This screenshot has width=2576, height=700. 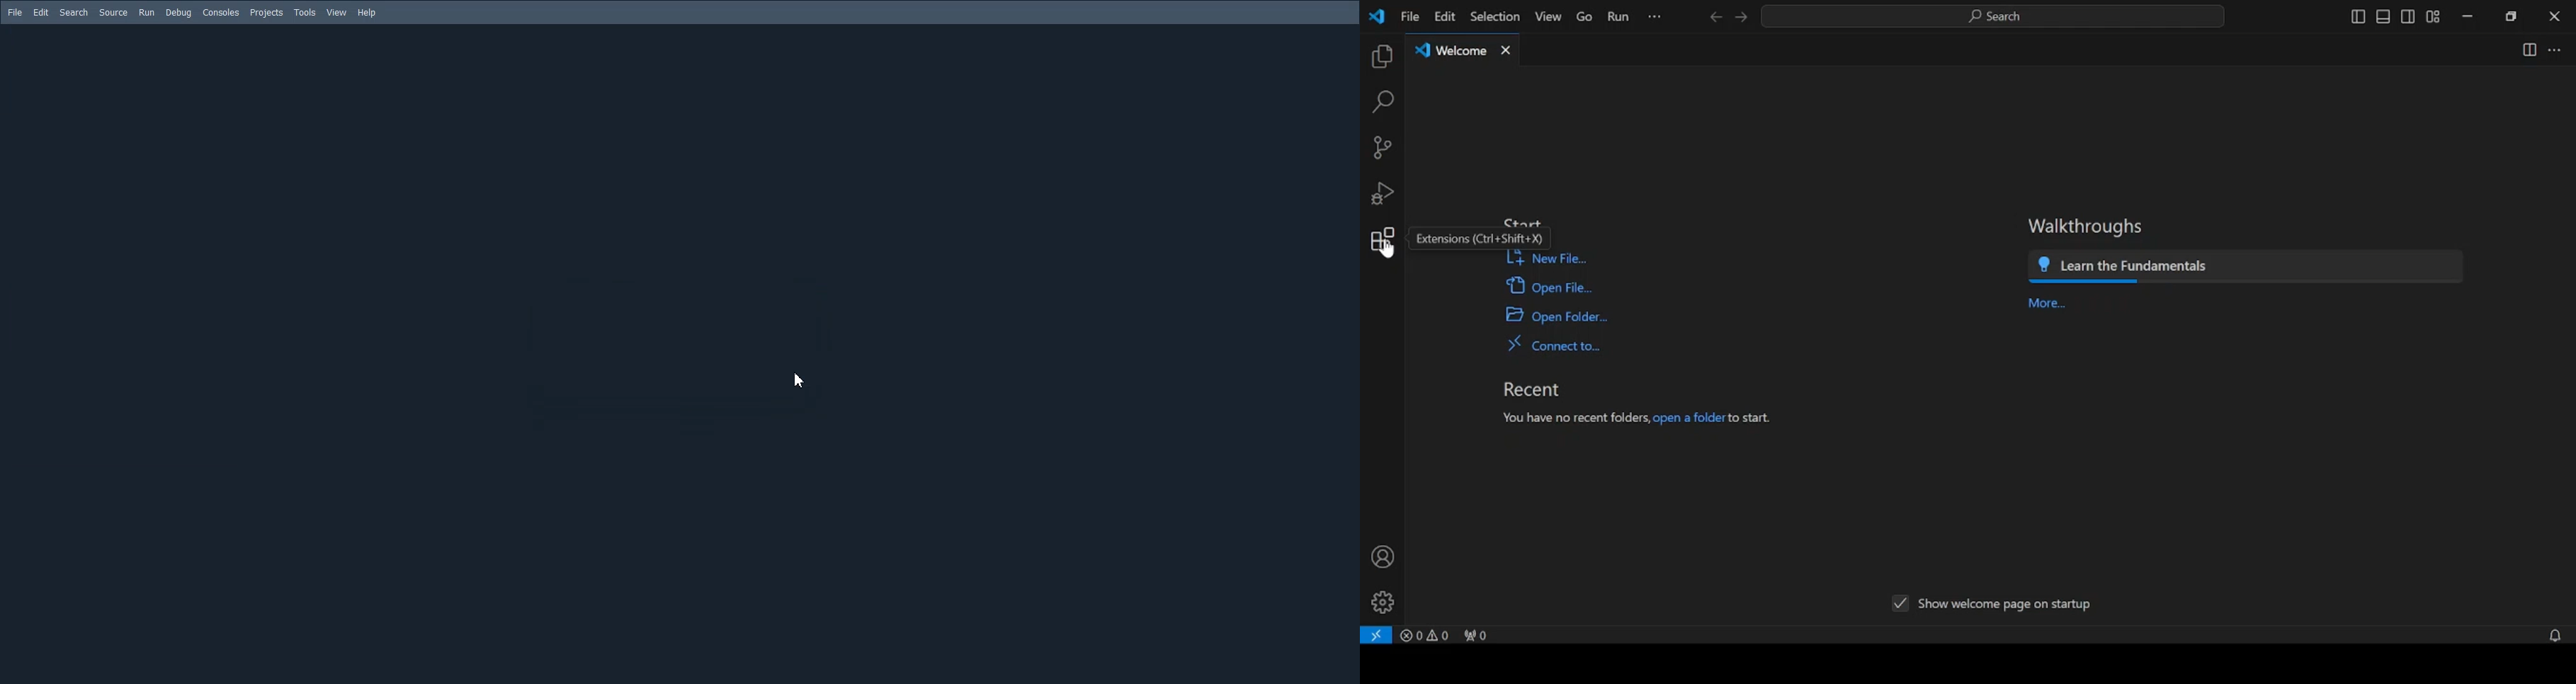 I want to click on file, so click(x=1410, y=16).